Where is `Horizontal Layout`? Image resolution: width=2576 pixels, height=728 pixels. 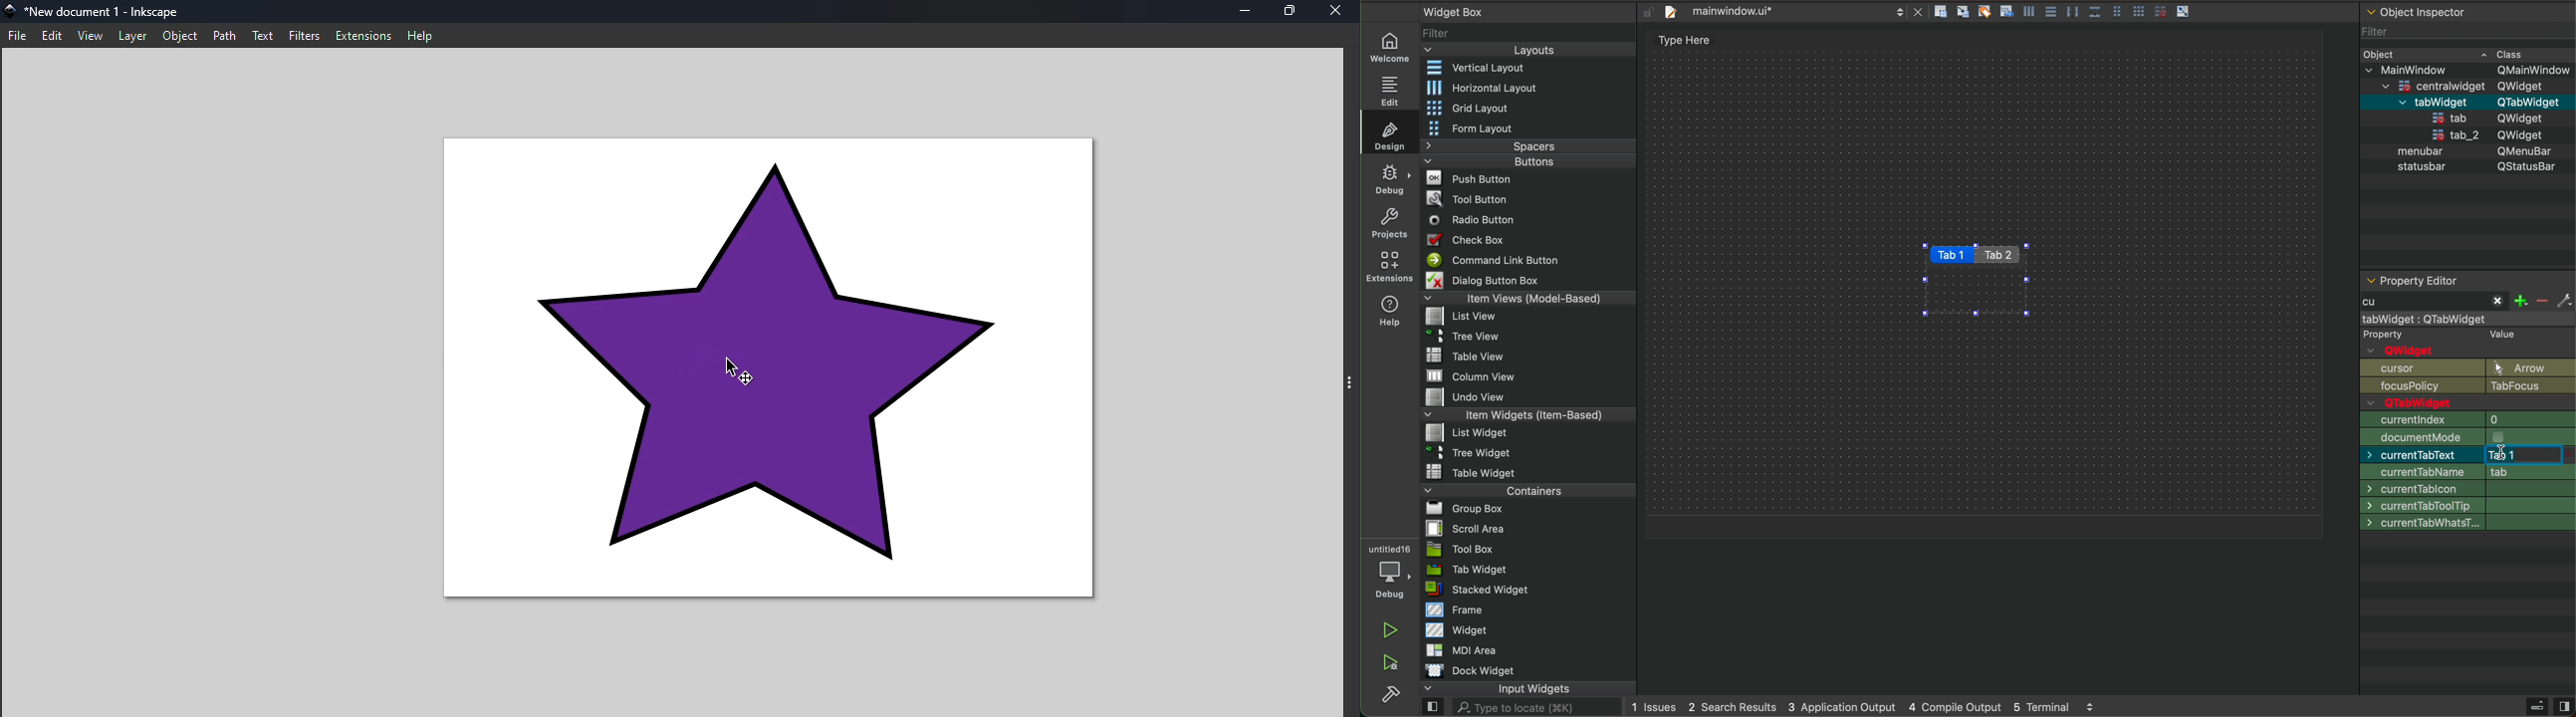 Horizontal Layout is located at coordinates (1475, 89).